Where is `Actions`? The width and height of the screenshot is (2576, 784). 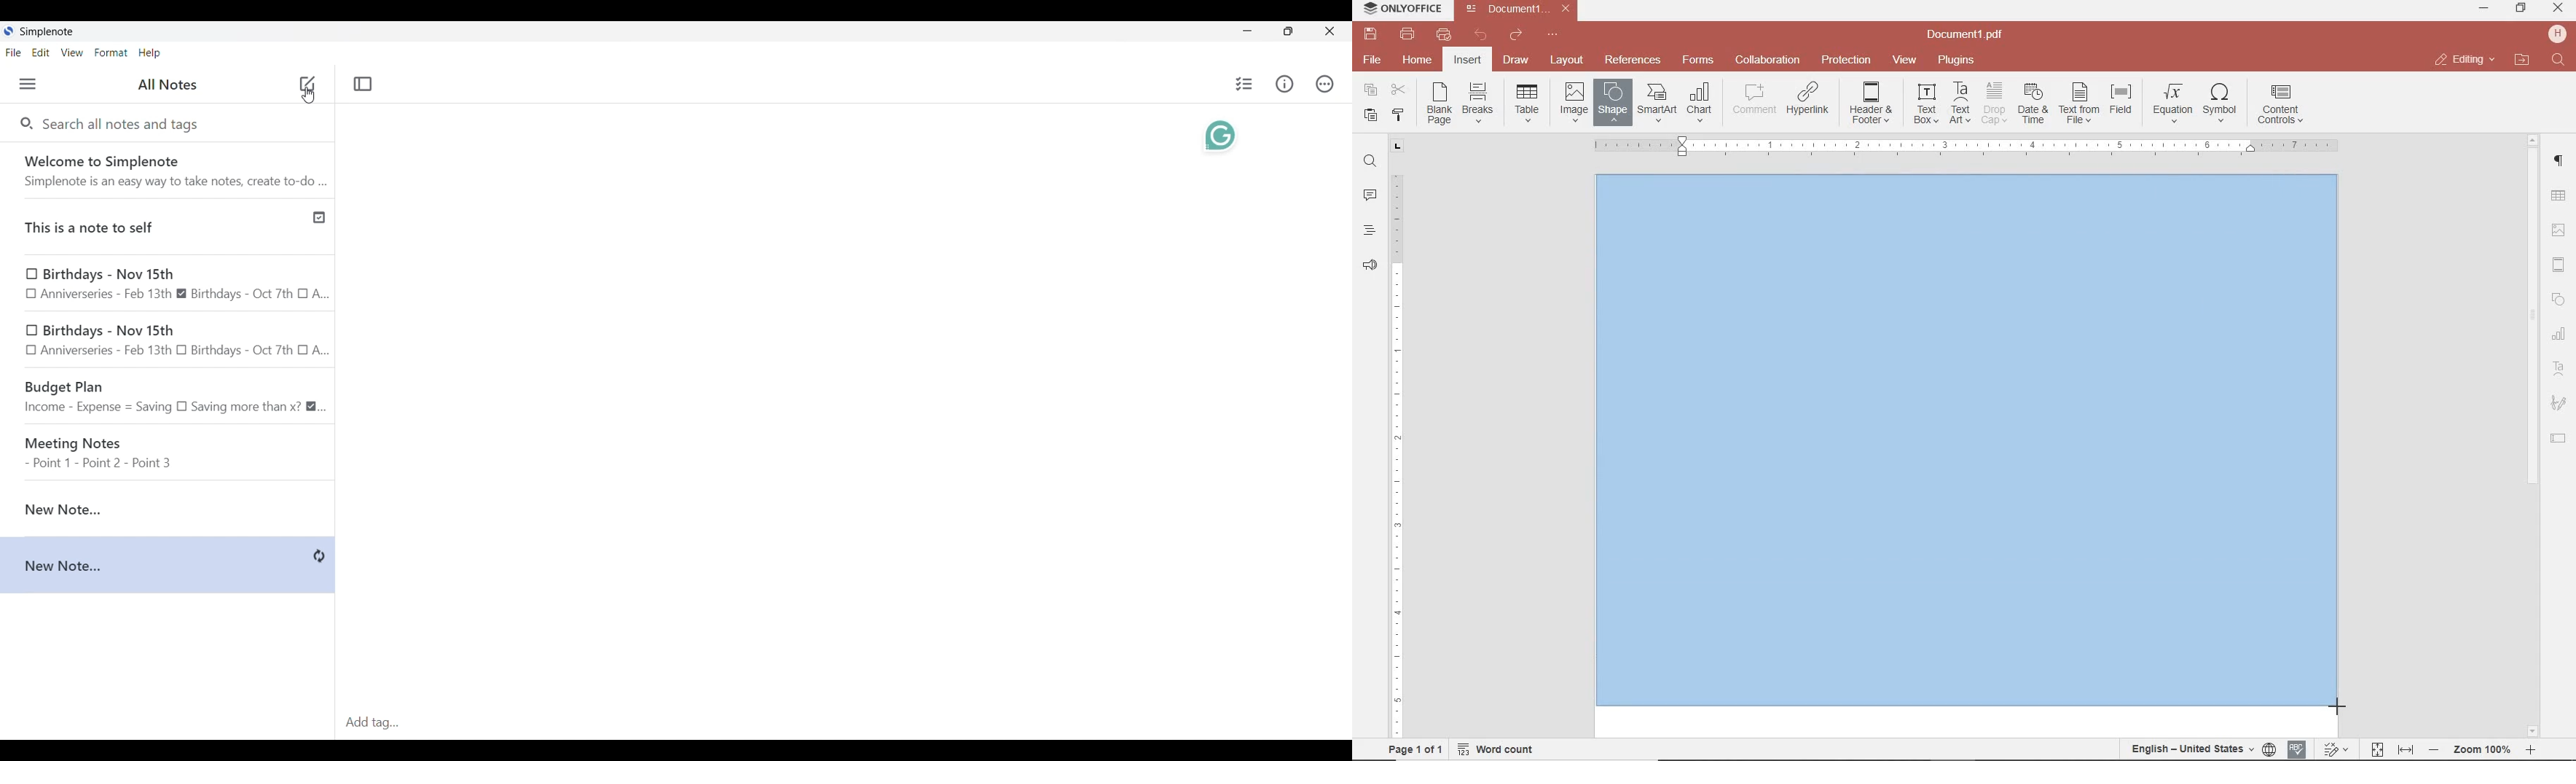 Actions is located at coordinates (1325, 83).